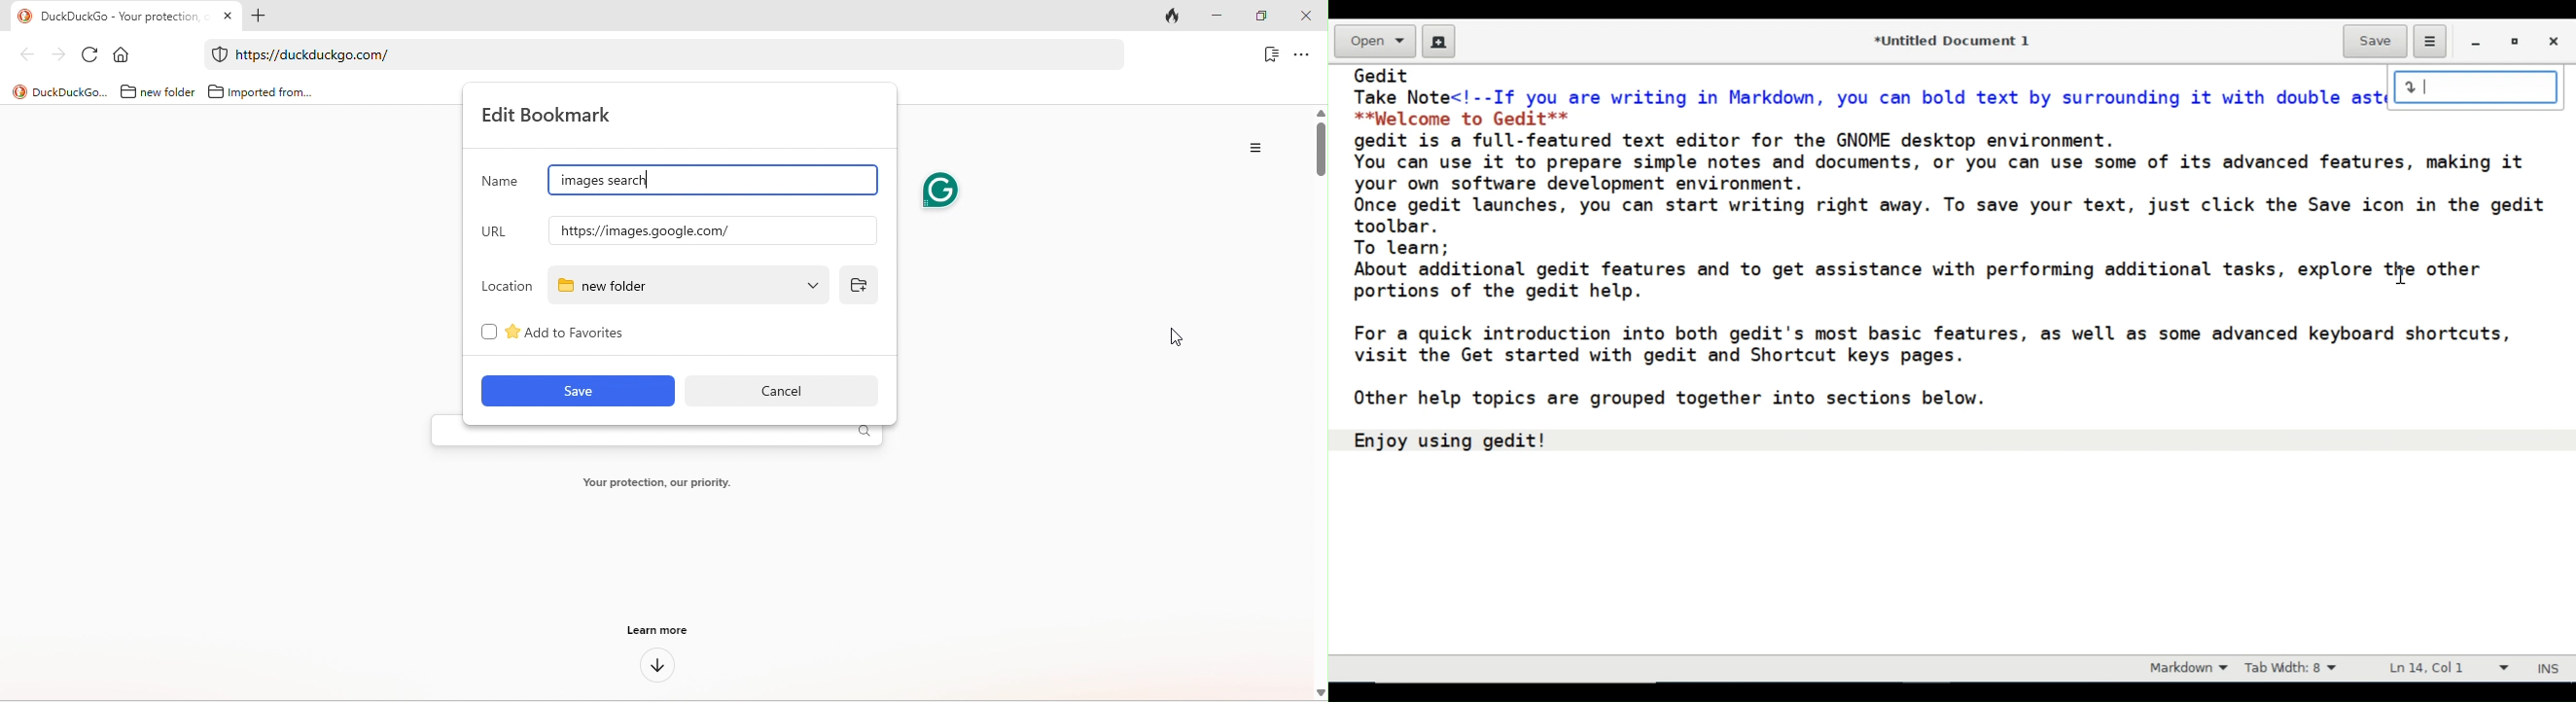 This screenshot has height=728, width=2576. Describe the element at coordinates (56, 91) in the screenshot. I see `title` at that location.